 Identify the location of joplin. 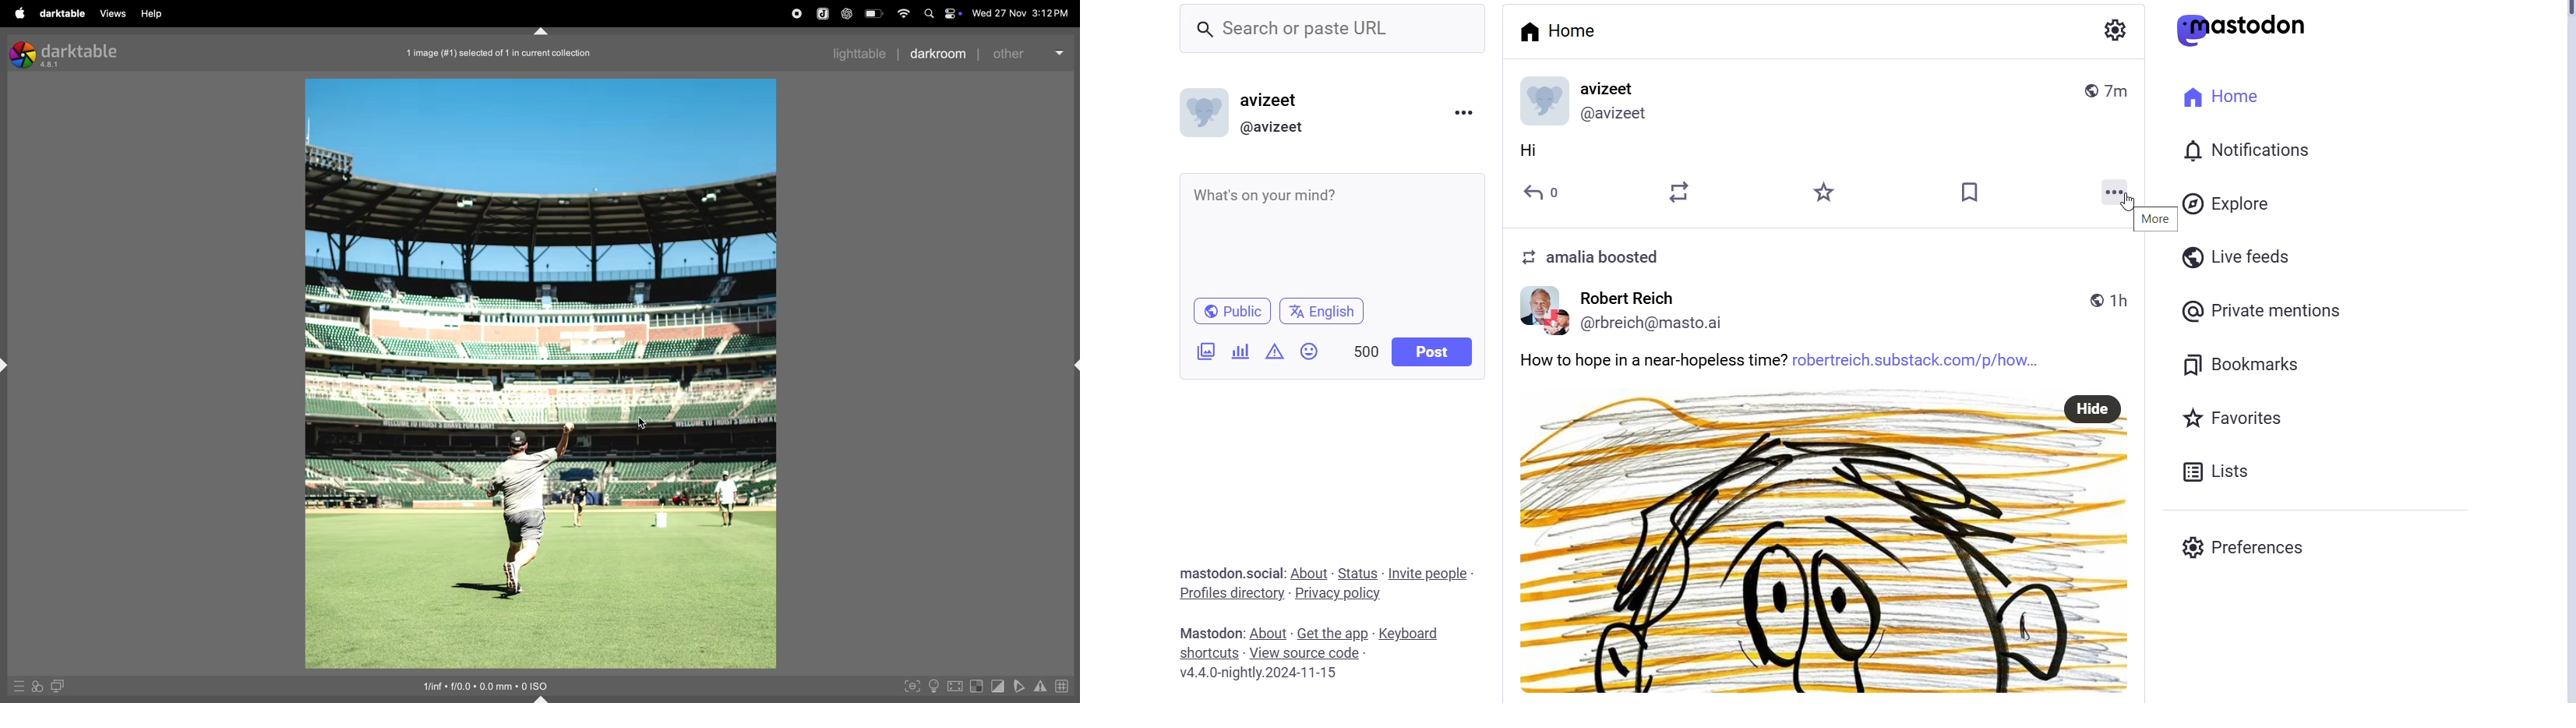
(824, 13).